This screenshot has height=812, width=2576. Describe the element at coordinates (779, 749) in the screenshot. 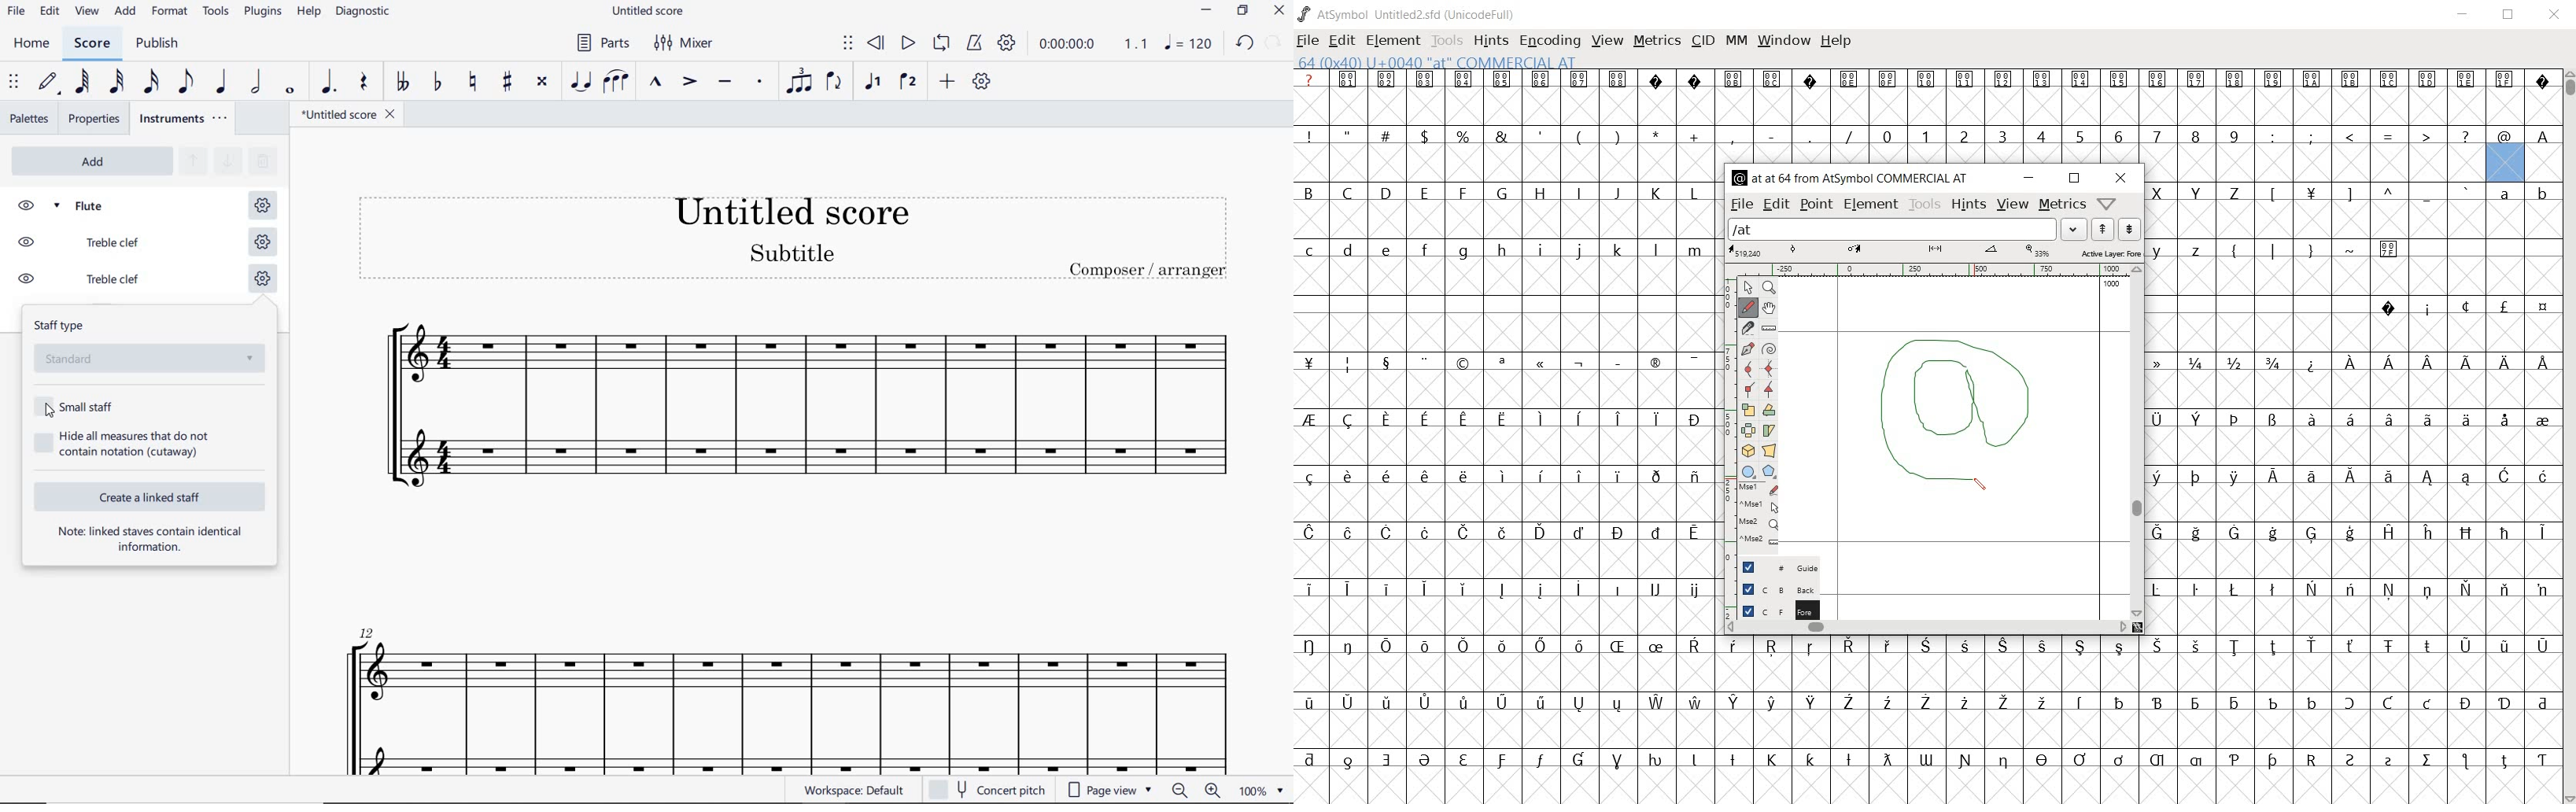

I see `ossia staff added` at that location.